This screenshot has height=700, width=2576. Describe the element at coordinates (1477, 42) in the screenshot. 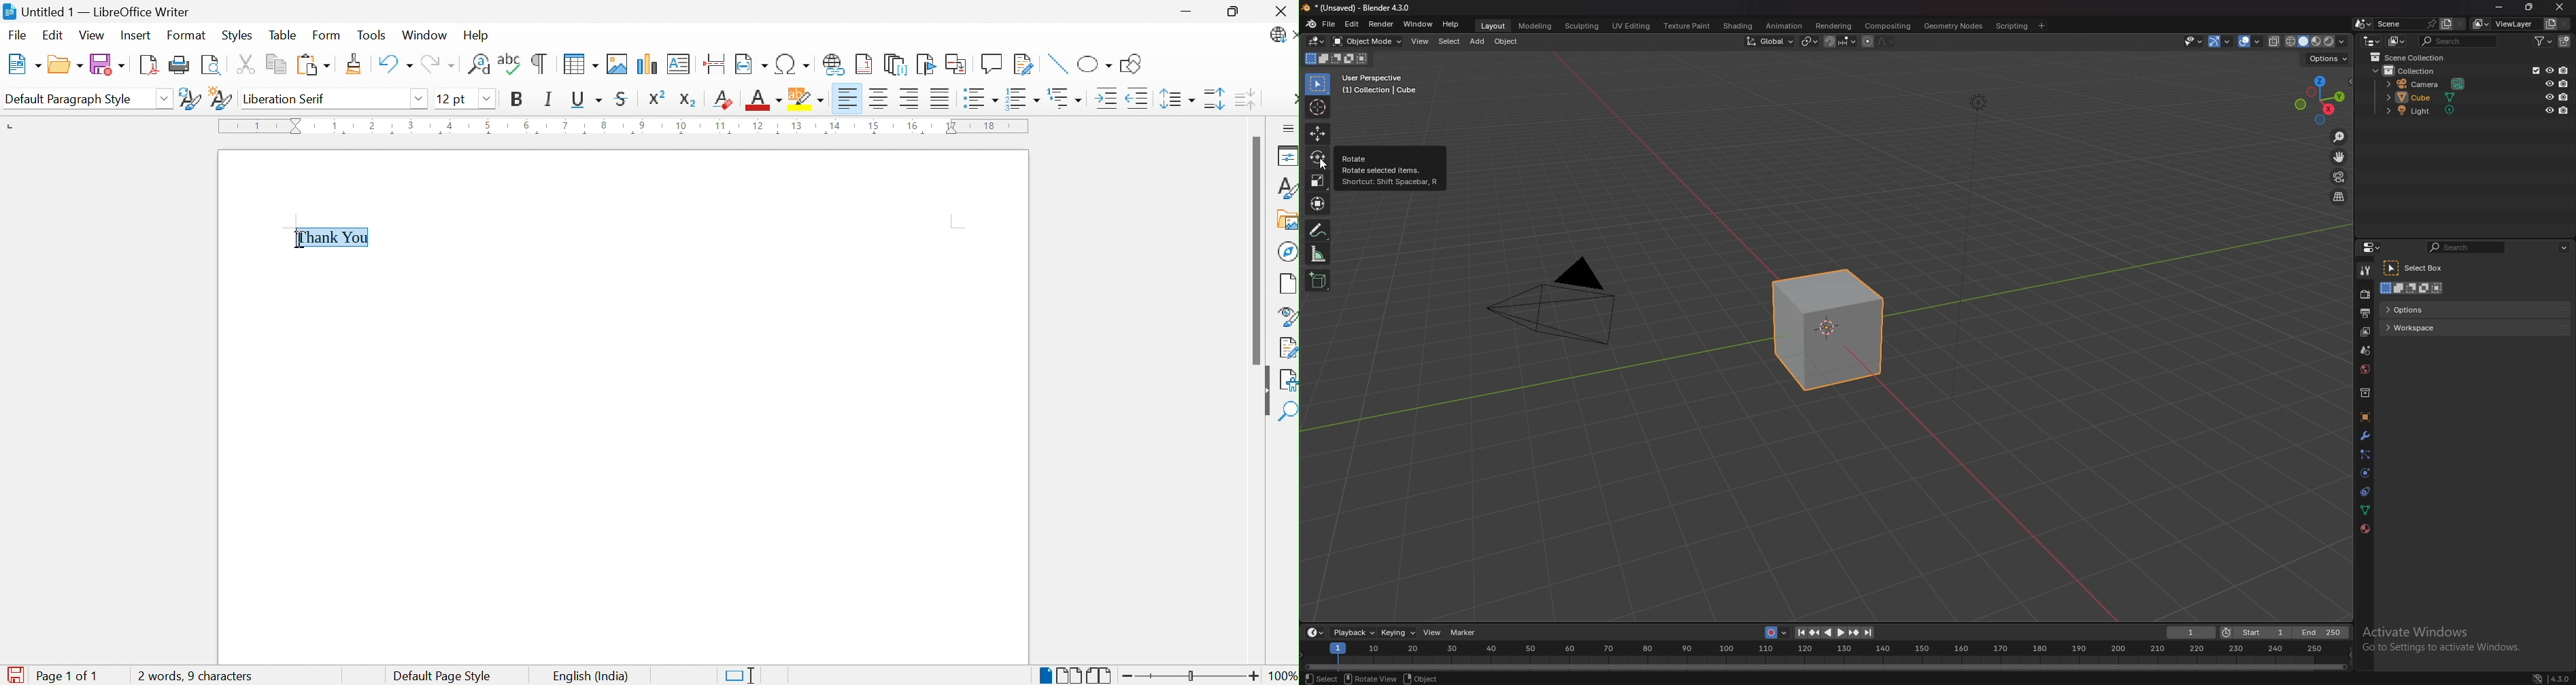

I see `add` at that location.